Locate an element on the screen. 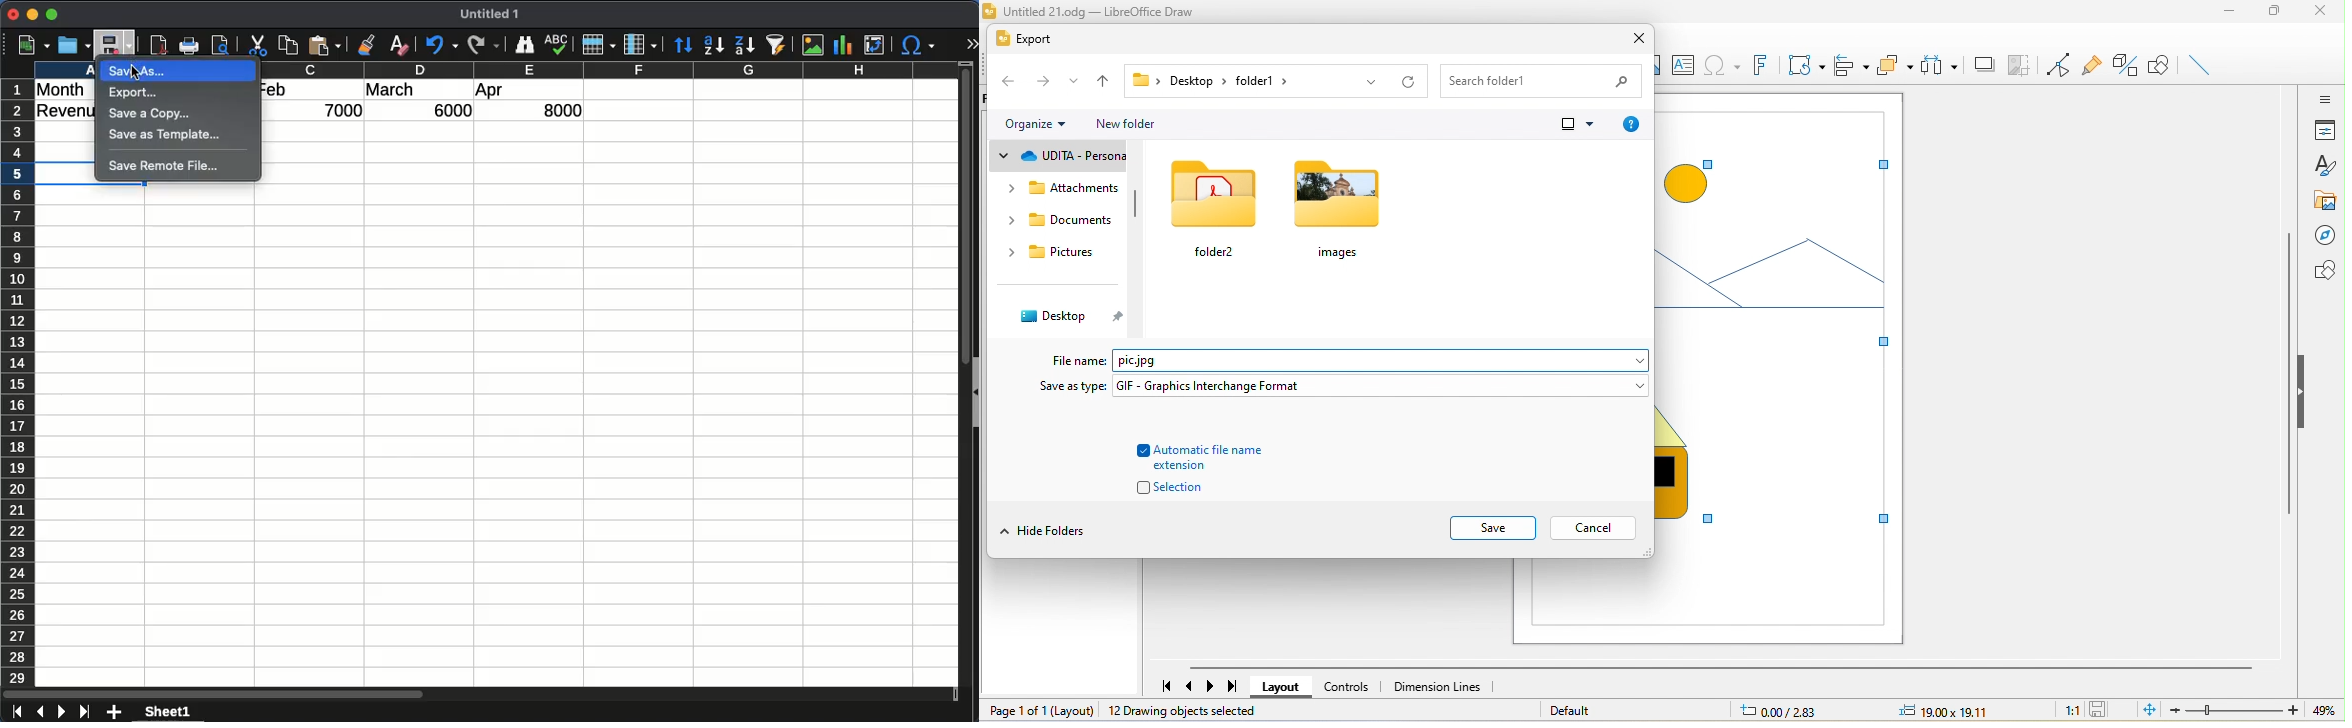  @ UDITA- Persona. is located at coordinates (1061, 156).